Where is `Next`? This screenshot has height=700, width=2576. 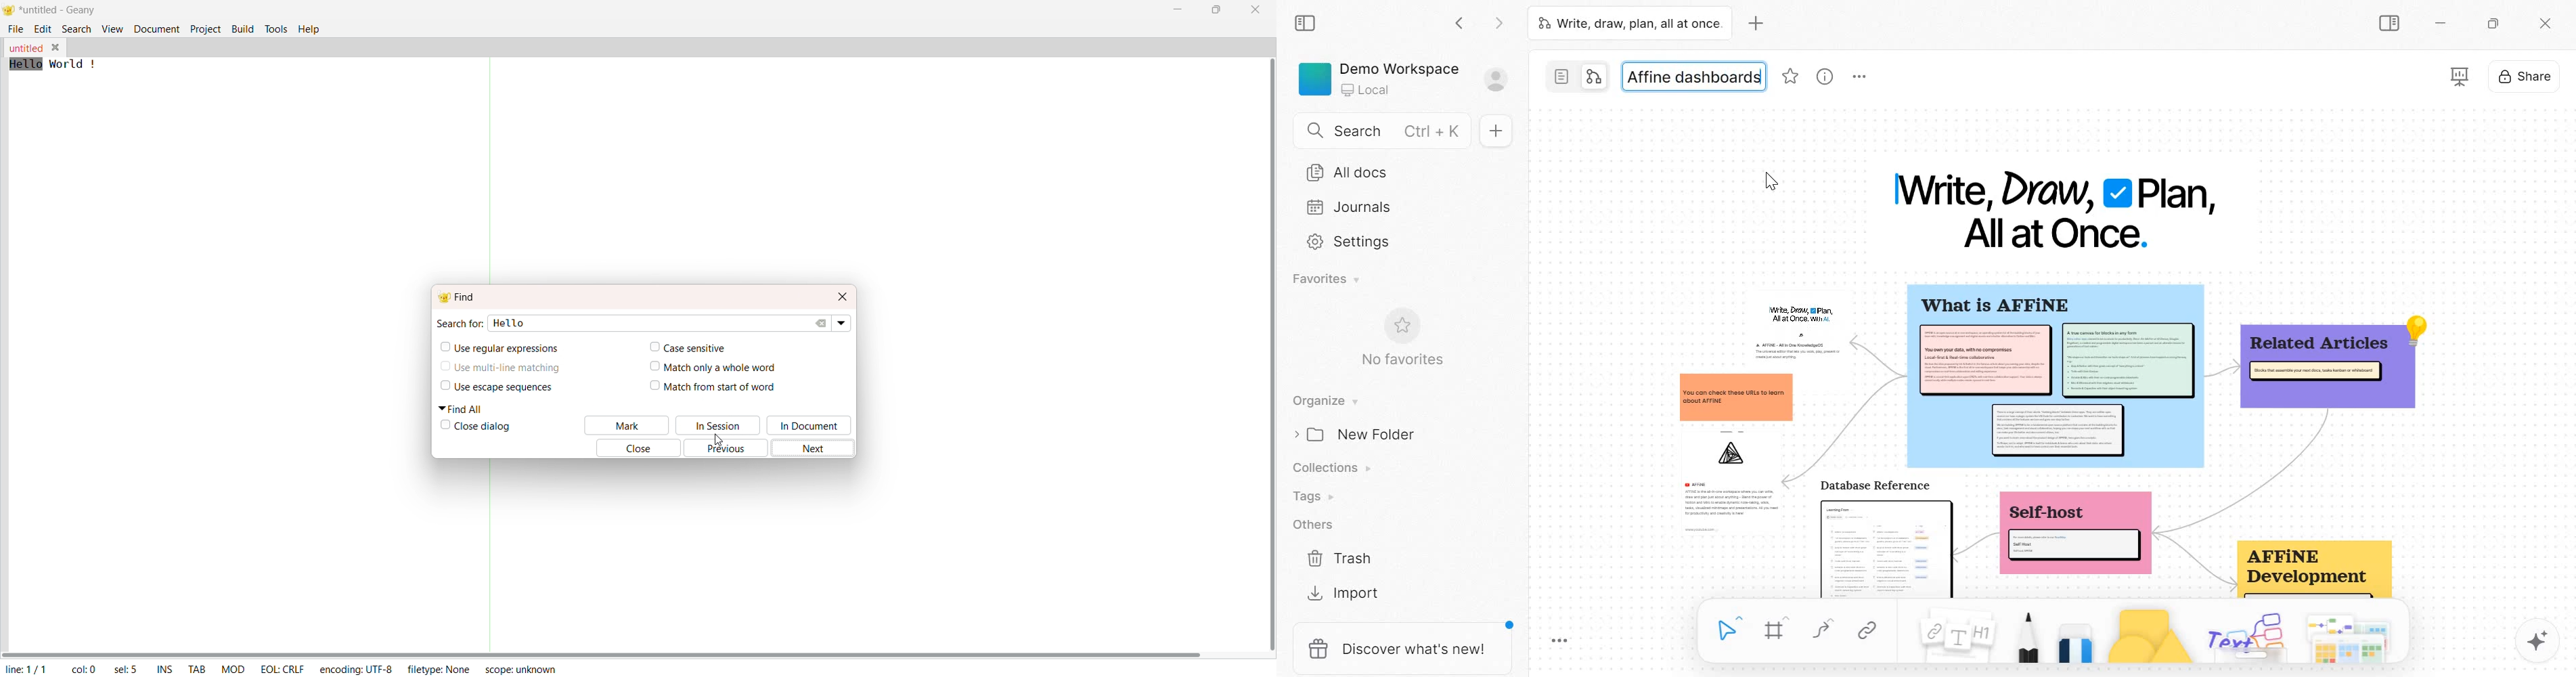 Next is located at coordinates (817, 448).